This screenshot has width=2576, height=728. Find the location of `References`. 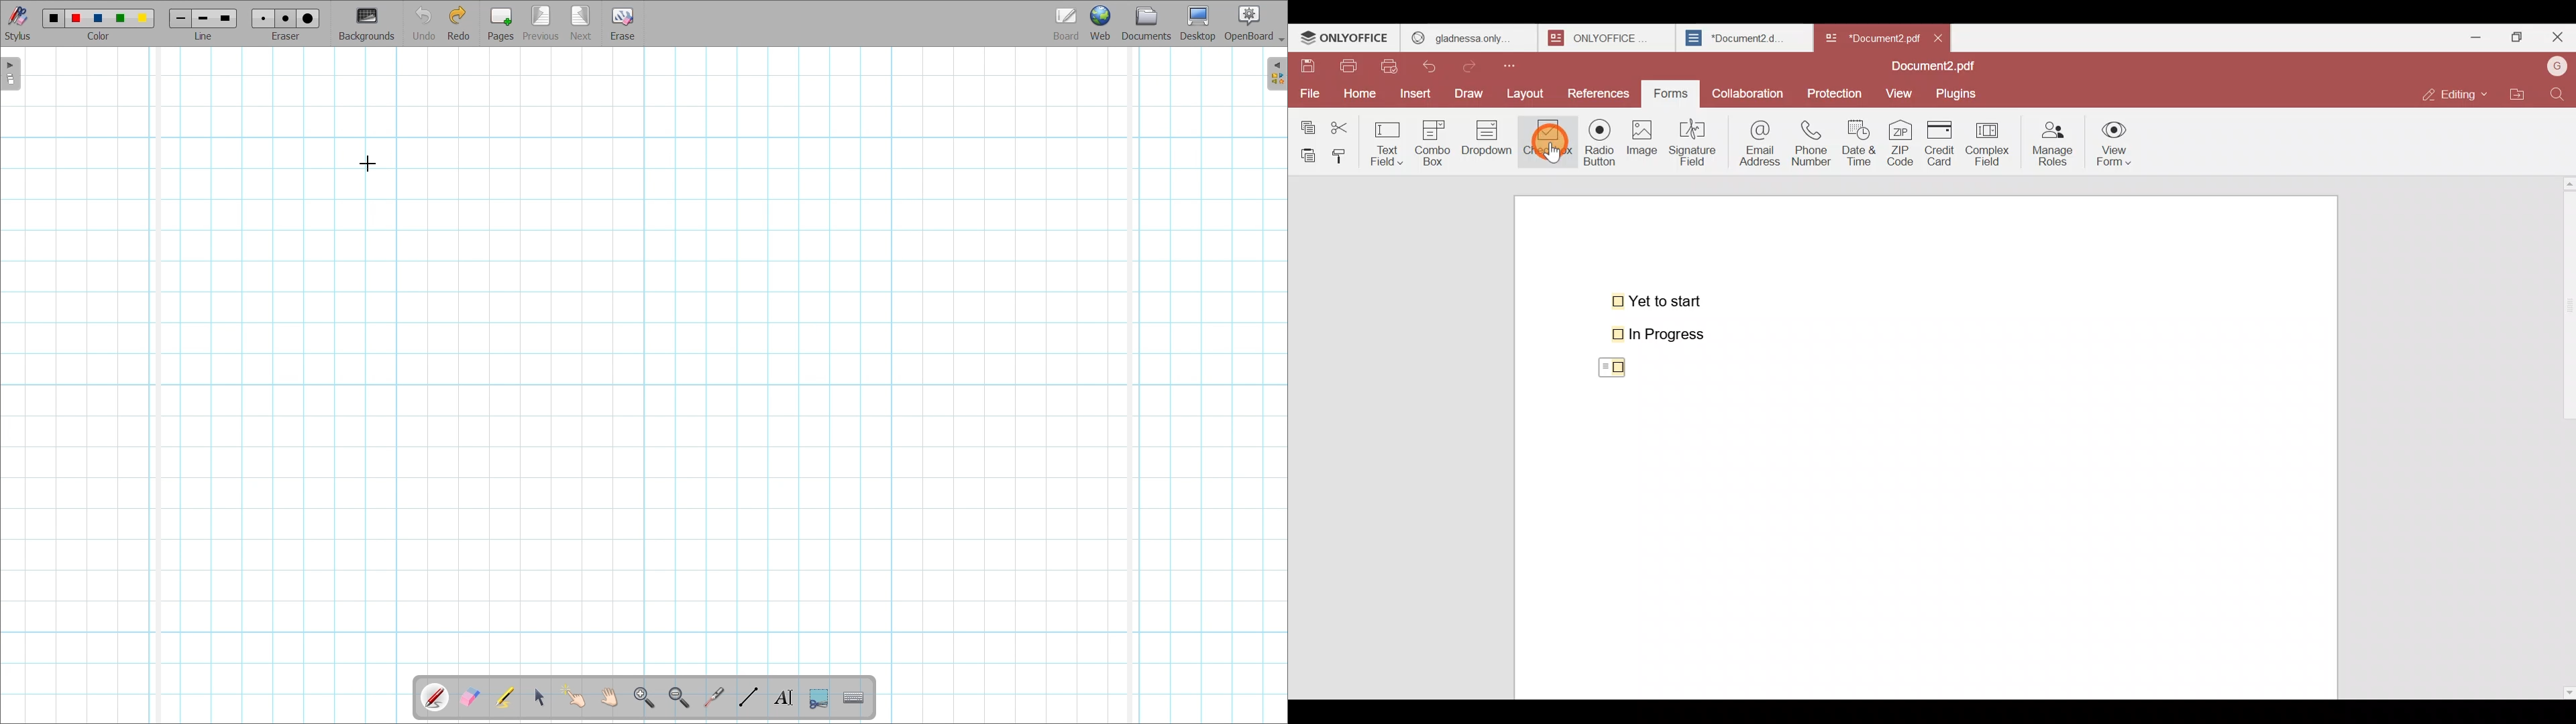

References is located at coordinates (1599, 93).